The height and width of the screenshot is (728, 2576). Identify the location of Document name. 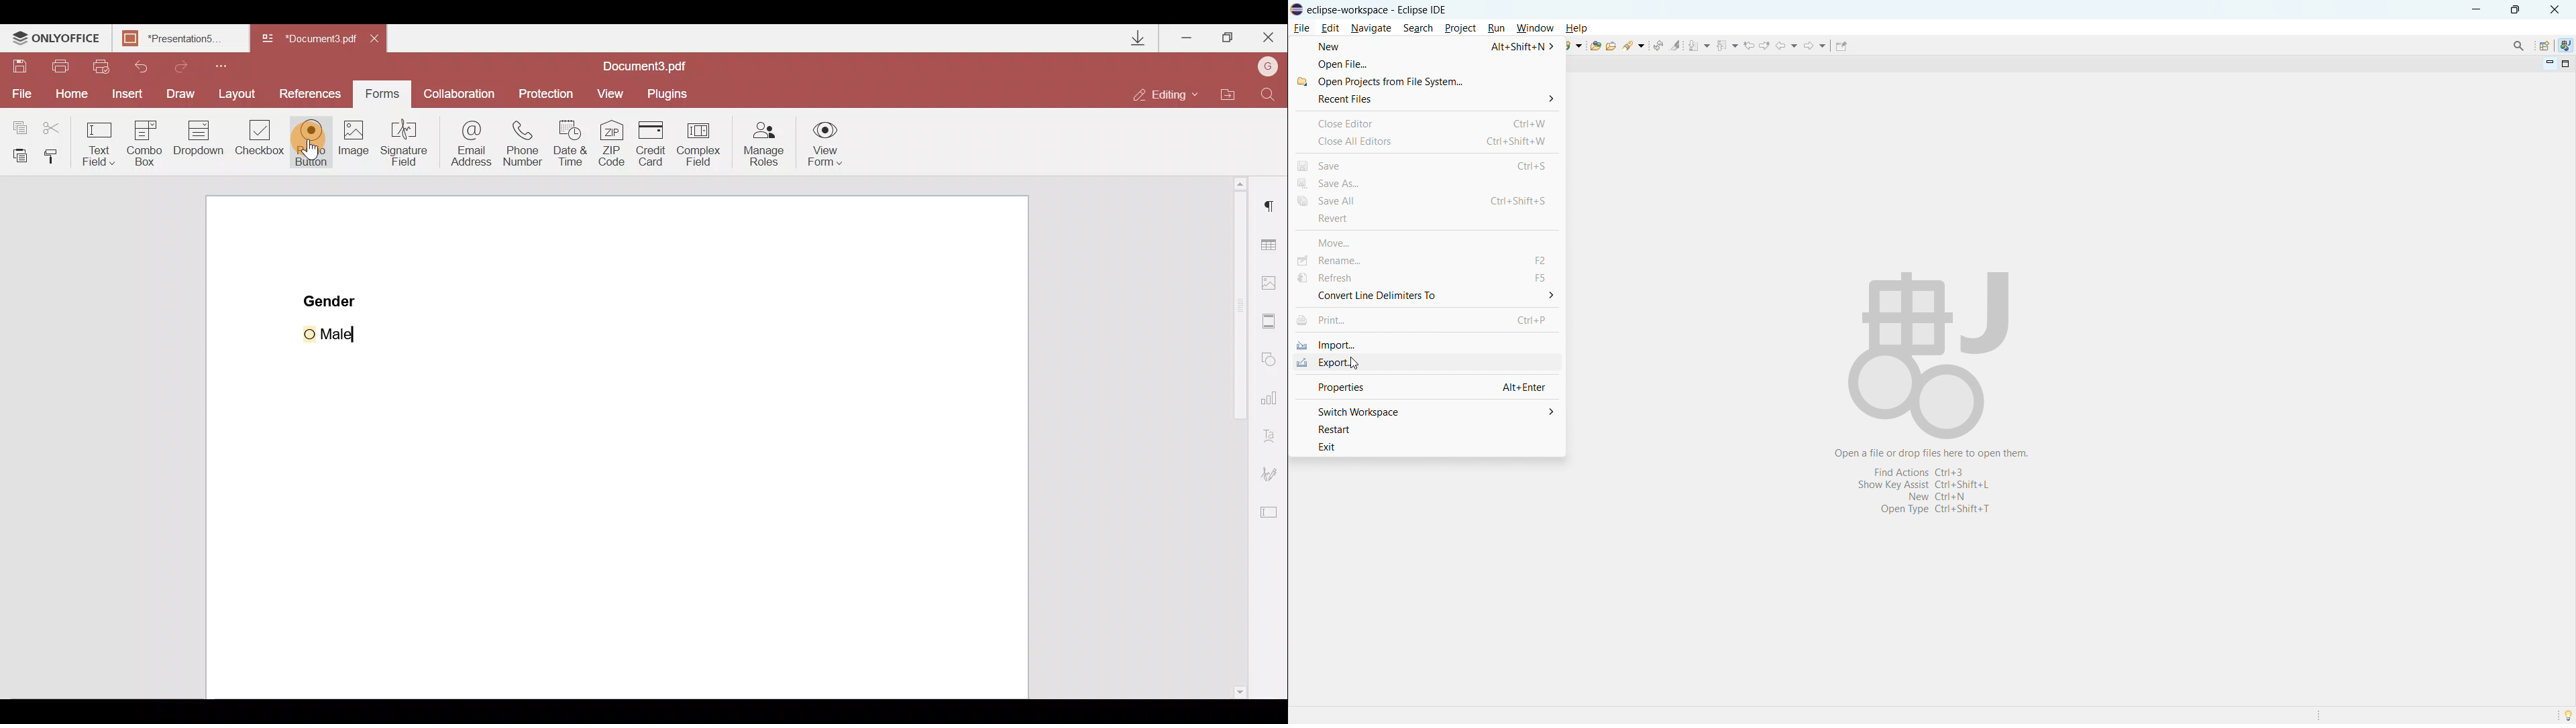
(311, 39).